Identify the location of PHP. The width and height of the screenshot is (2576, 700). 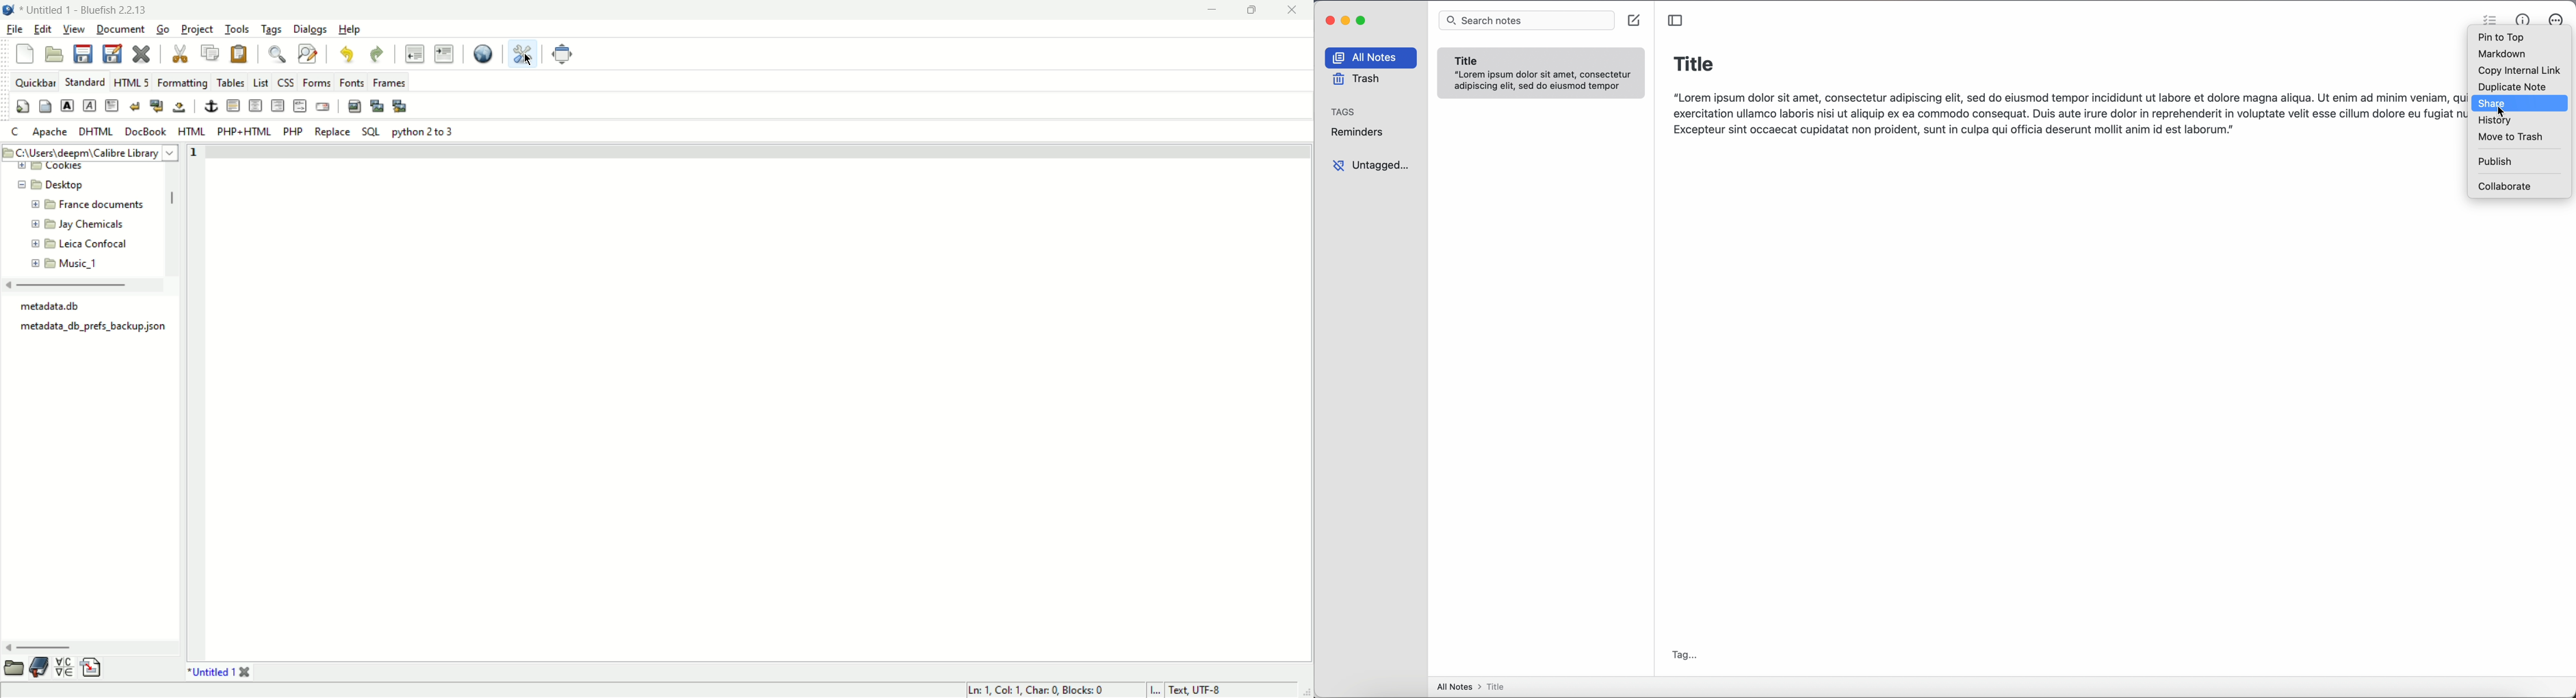
(294, 131).